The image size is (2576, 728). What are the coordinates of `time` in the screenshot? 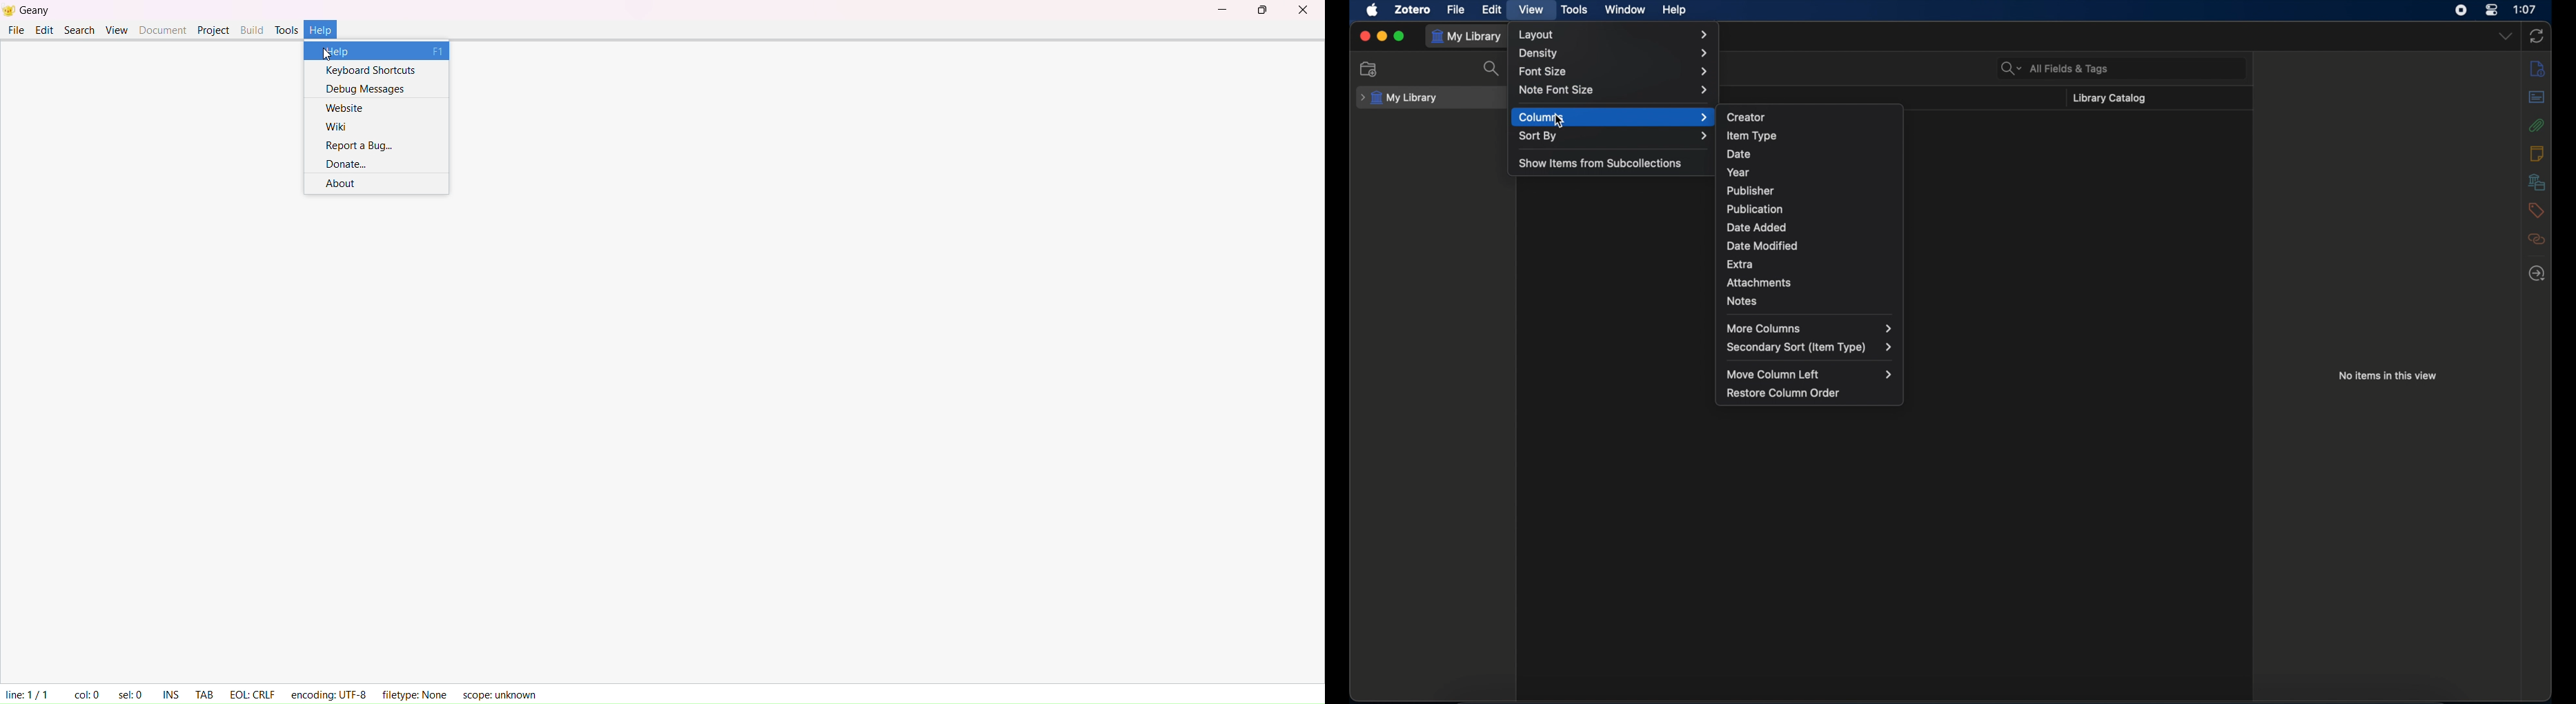 It's located at (2525, 9).